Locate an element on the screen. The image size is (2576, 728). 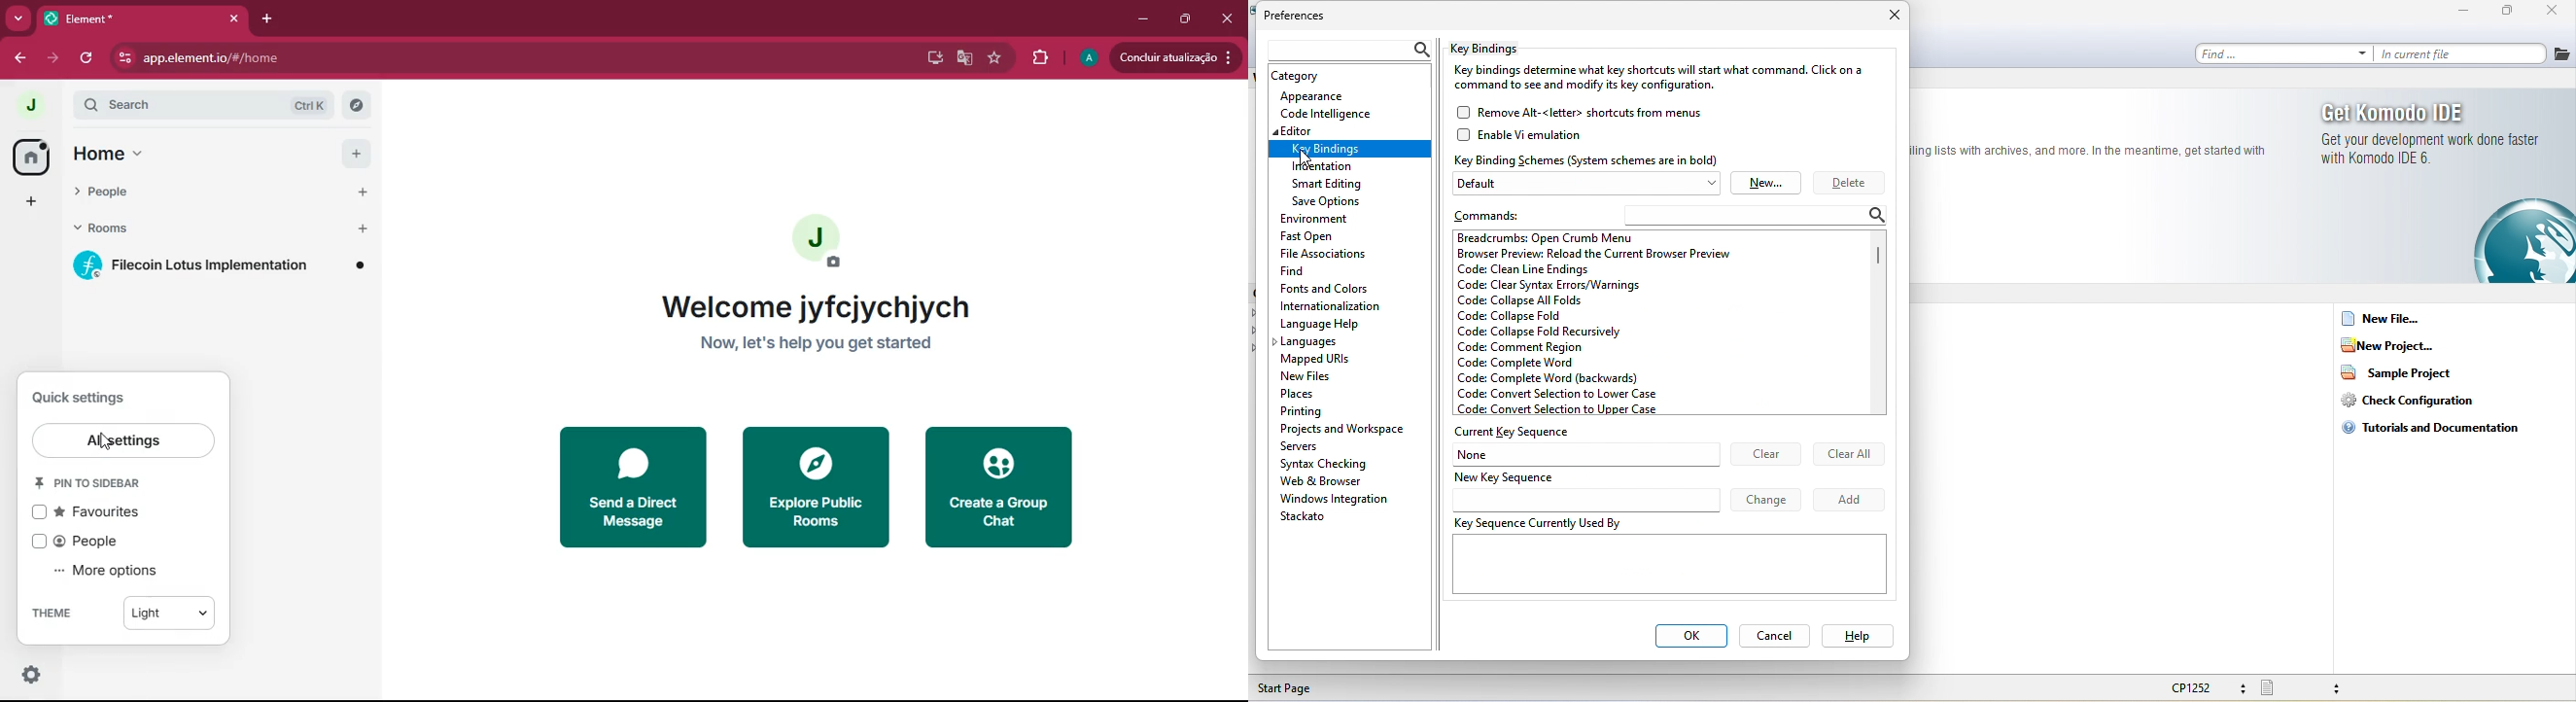
add tab is located at coordinates (262, 19).